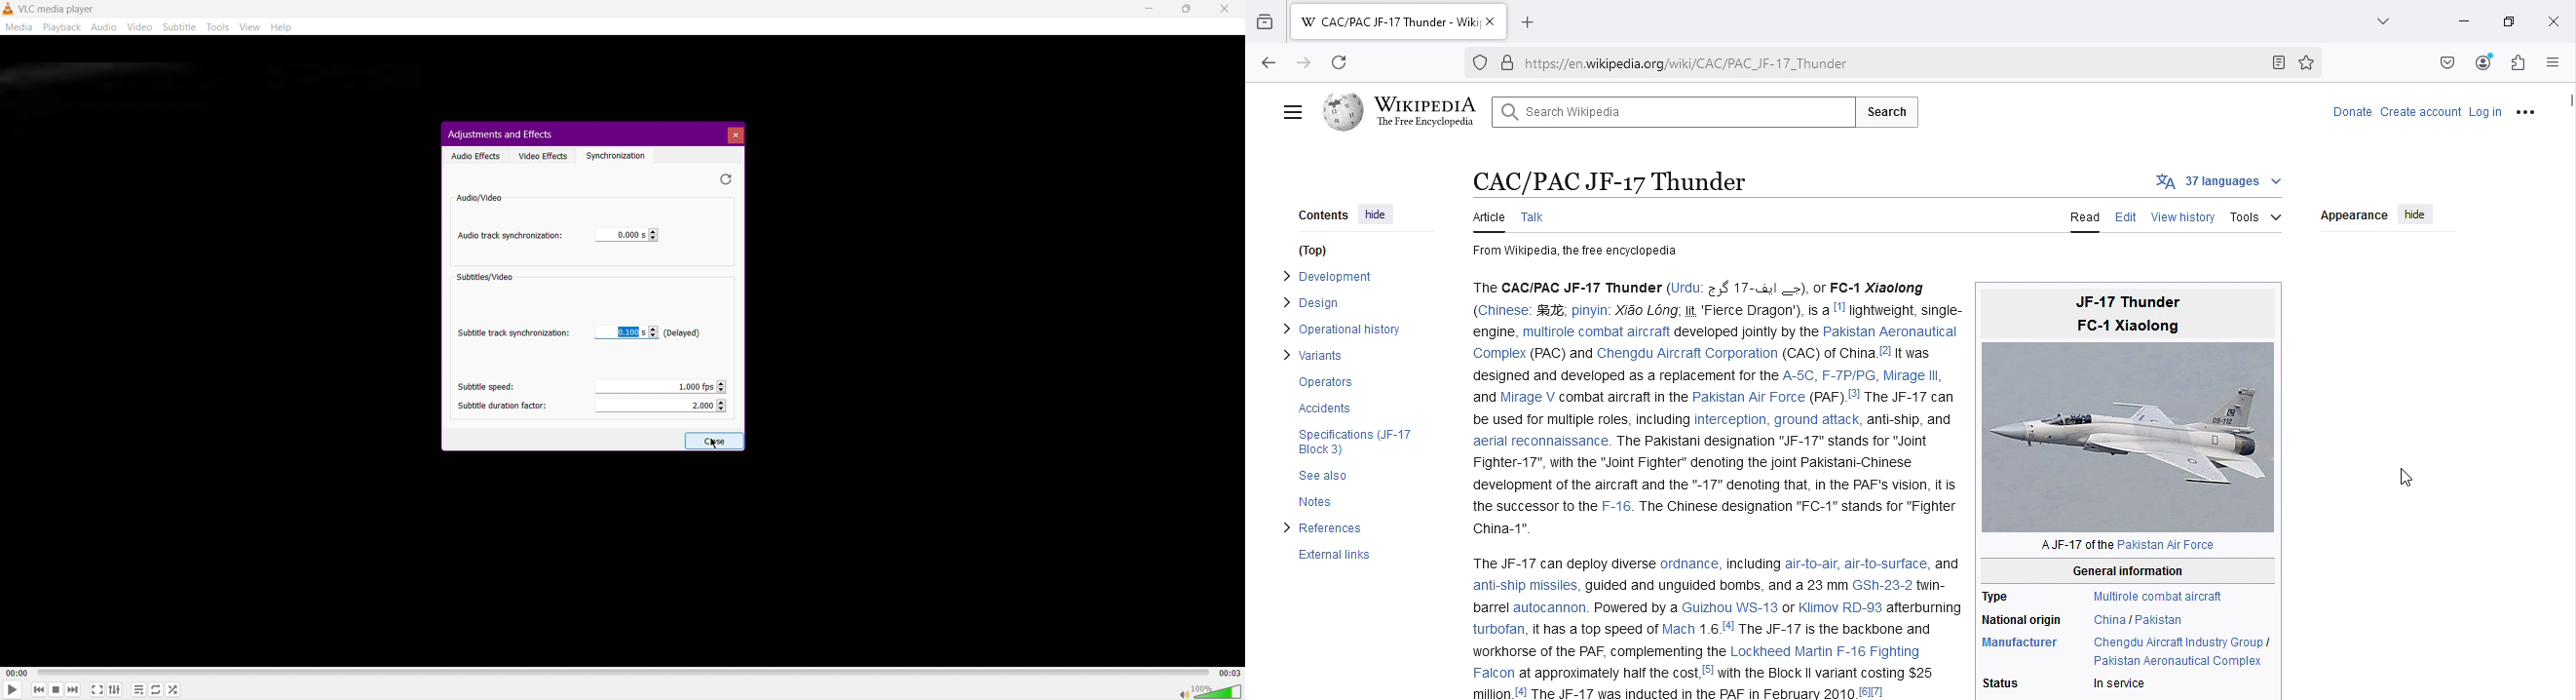  Describe the element at coordinates (2356, 216) in the screenshot. I see `Appearance` at that location.